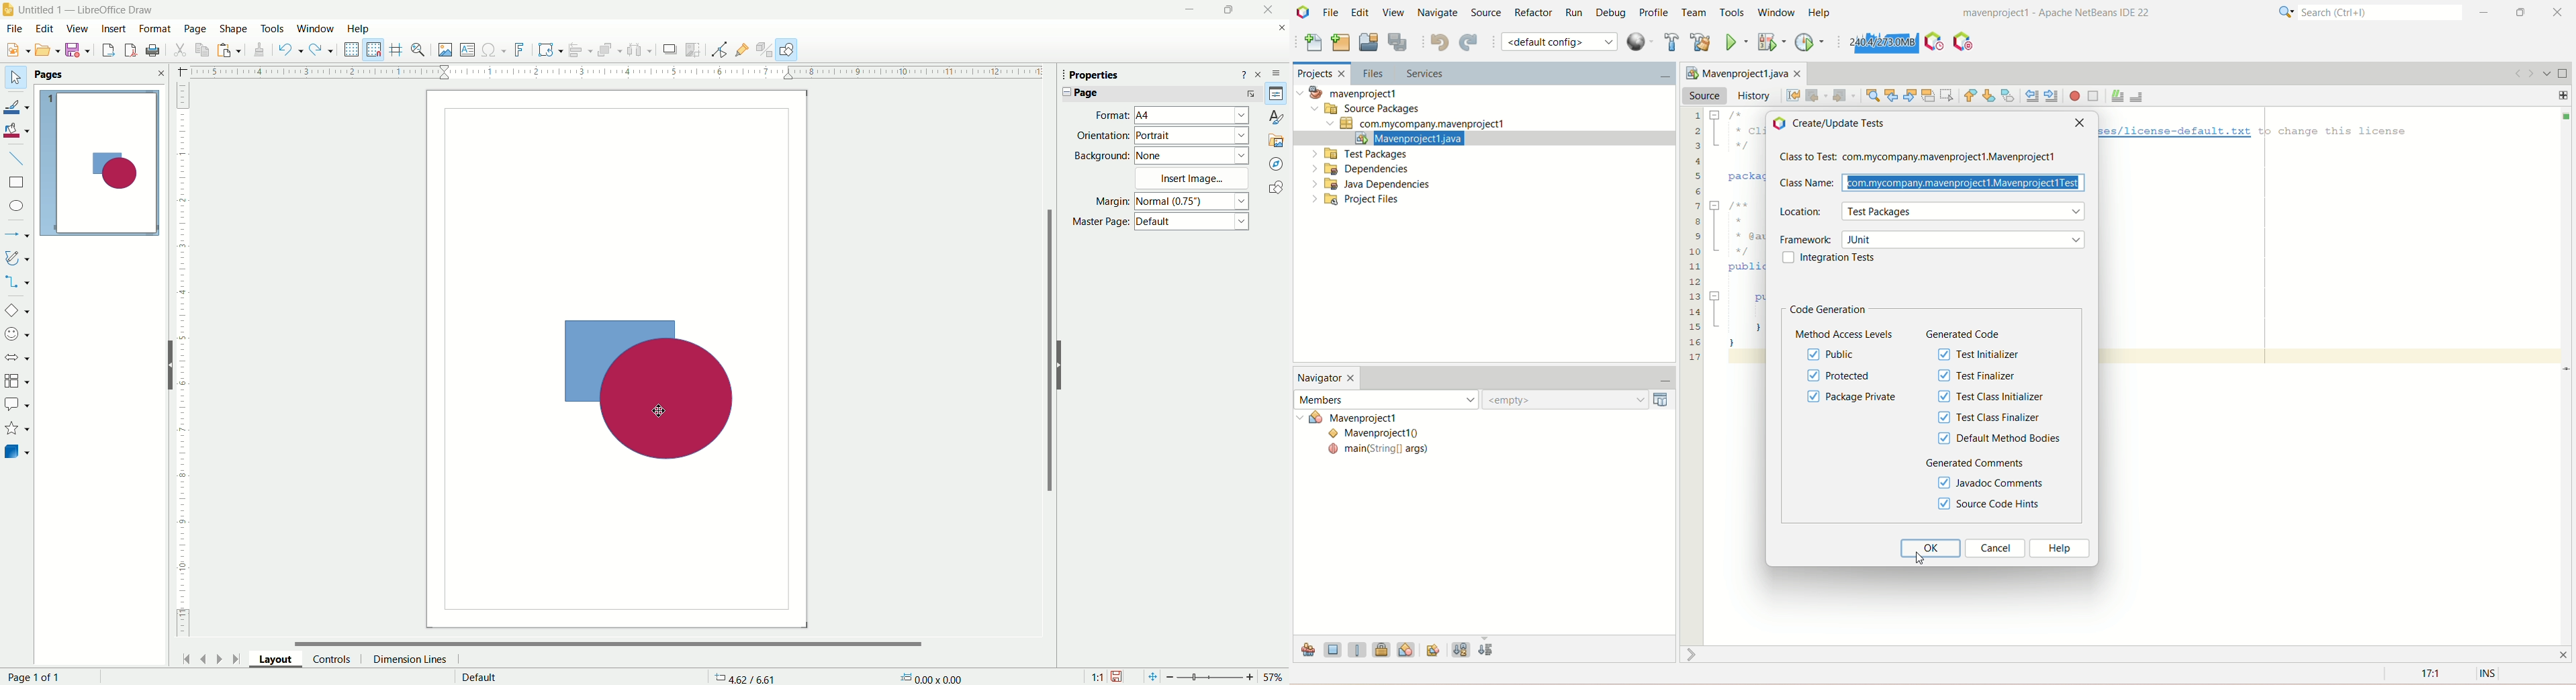  I want to click on hide, so click(169, 366).